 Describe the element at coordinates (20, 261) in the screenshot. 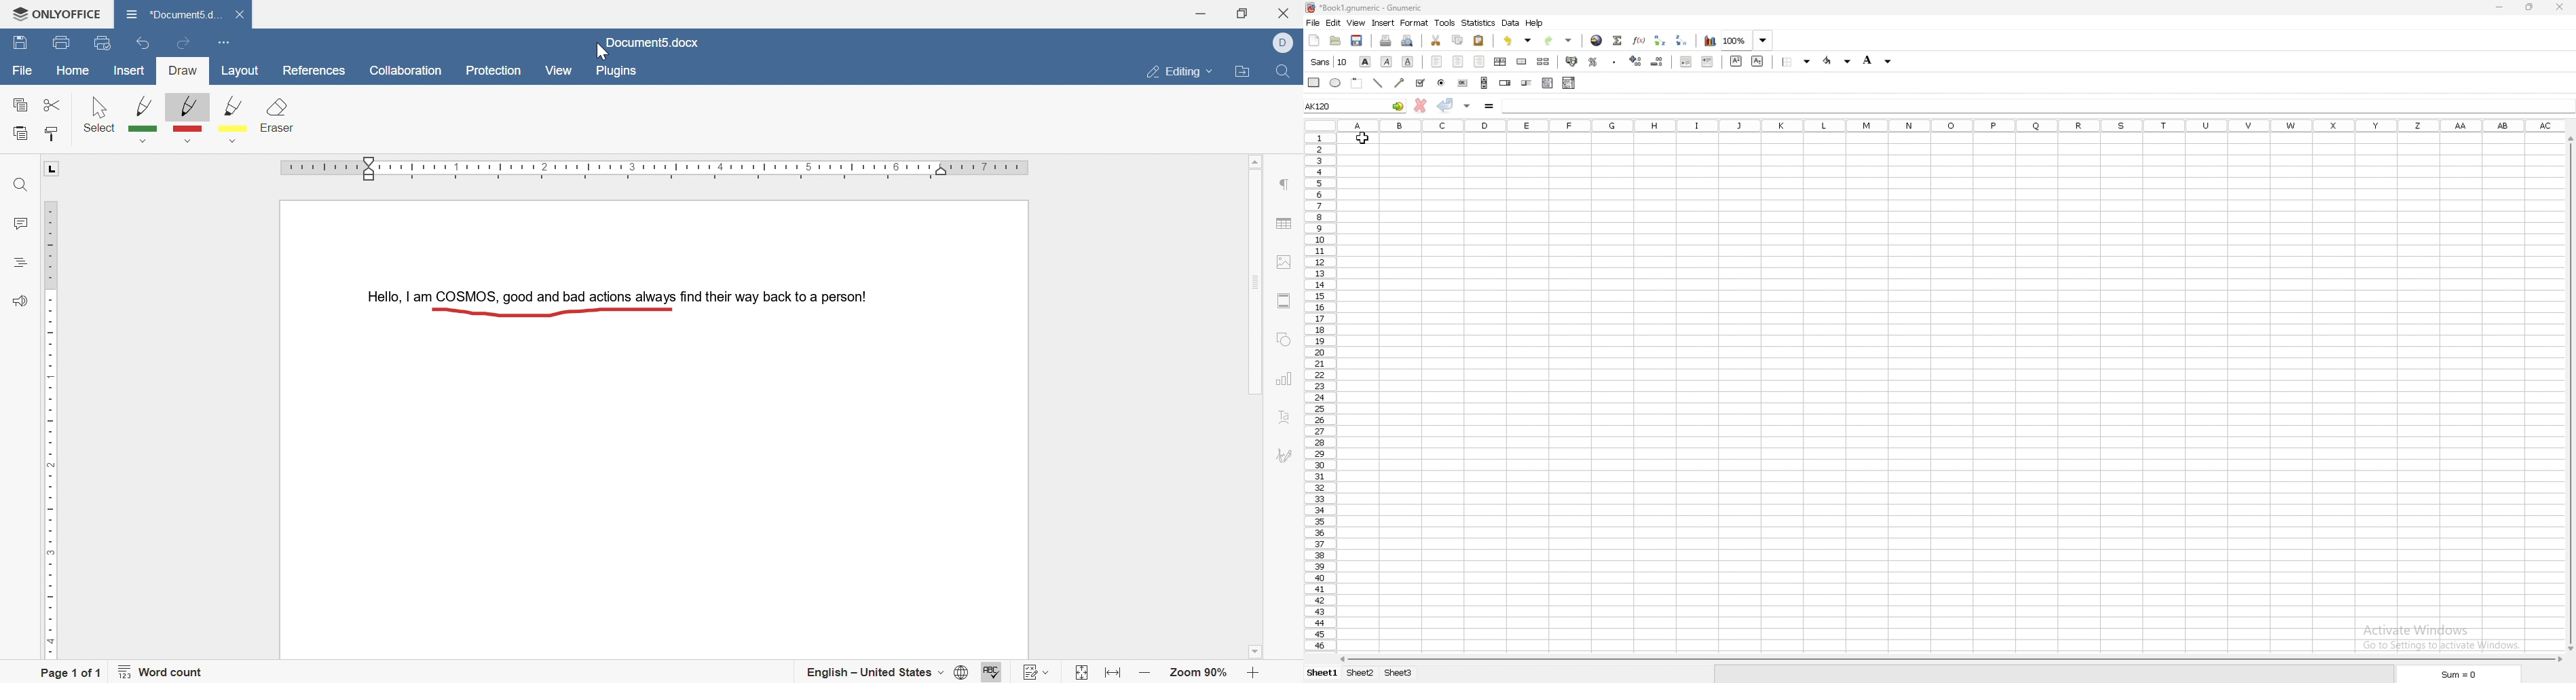

I see `headings` at that location.